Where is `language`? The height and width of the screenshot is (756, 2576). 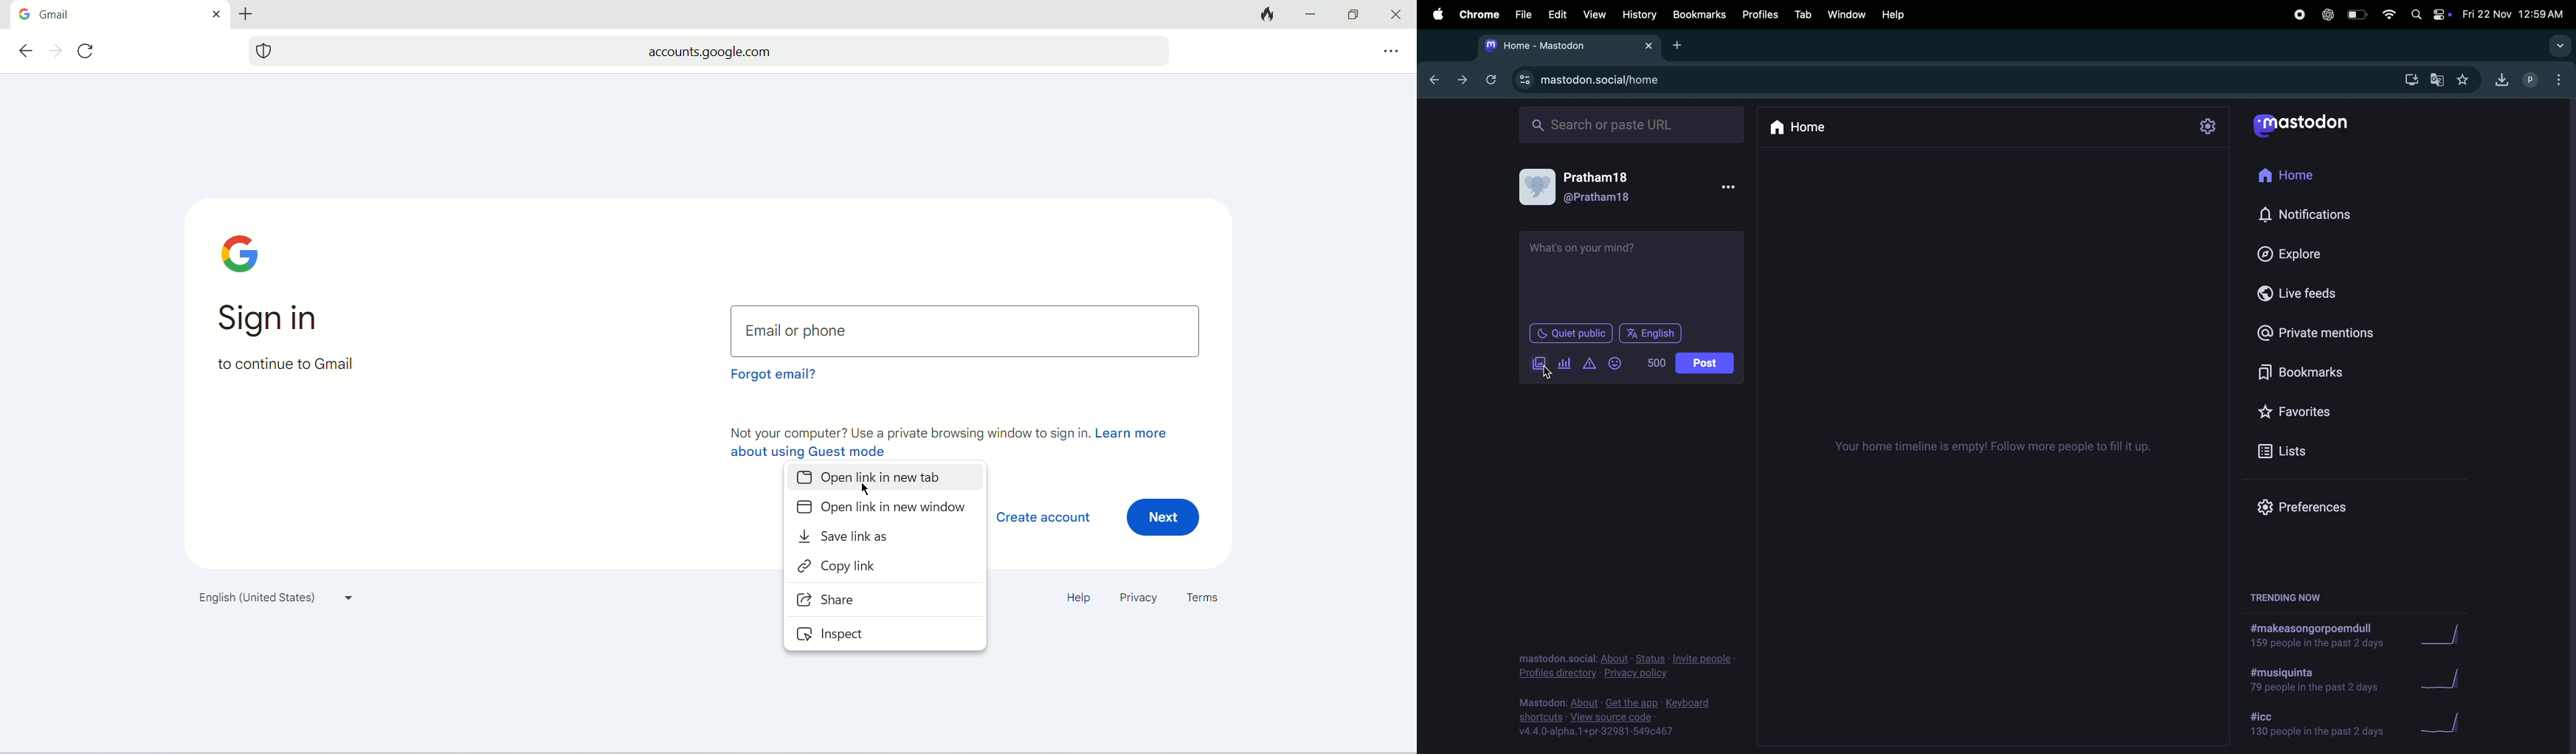
language is located at coordinates (272, 601).